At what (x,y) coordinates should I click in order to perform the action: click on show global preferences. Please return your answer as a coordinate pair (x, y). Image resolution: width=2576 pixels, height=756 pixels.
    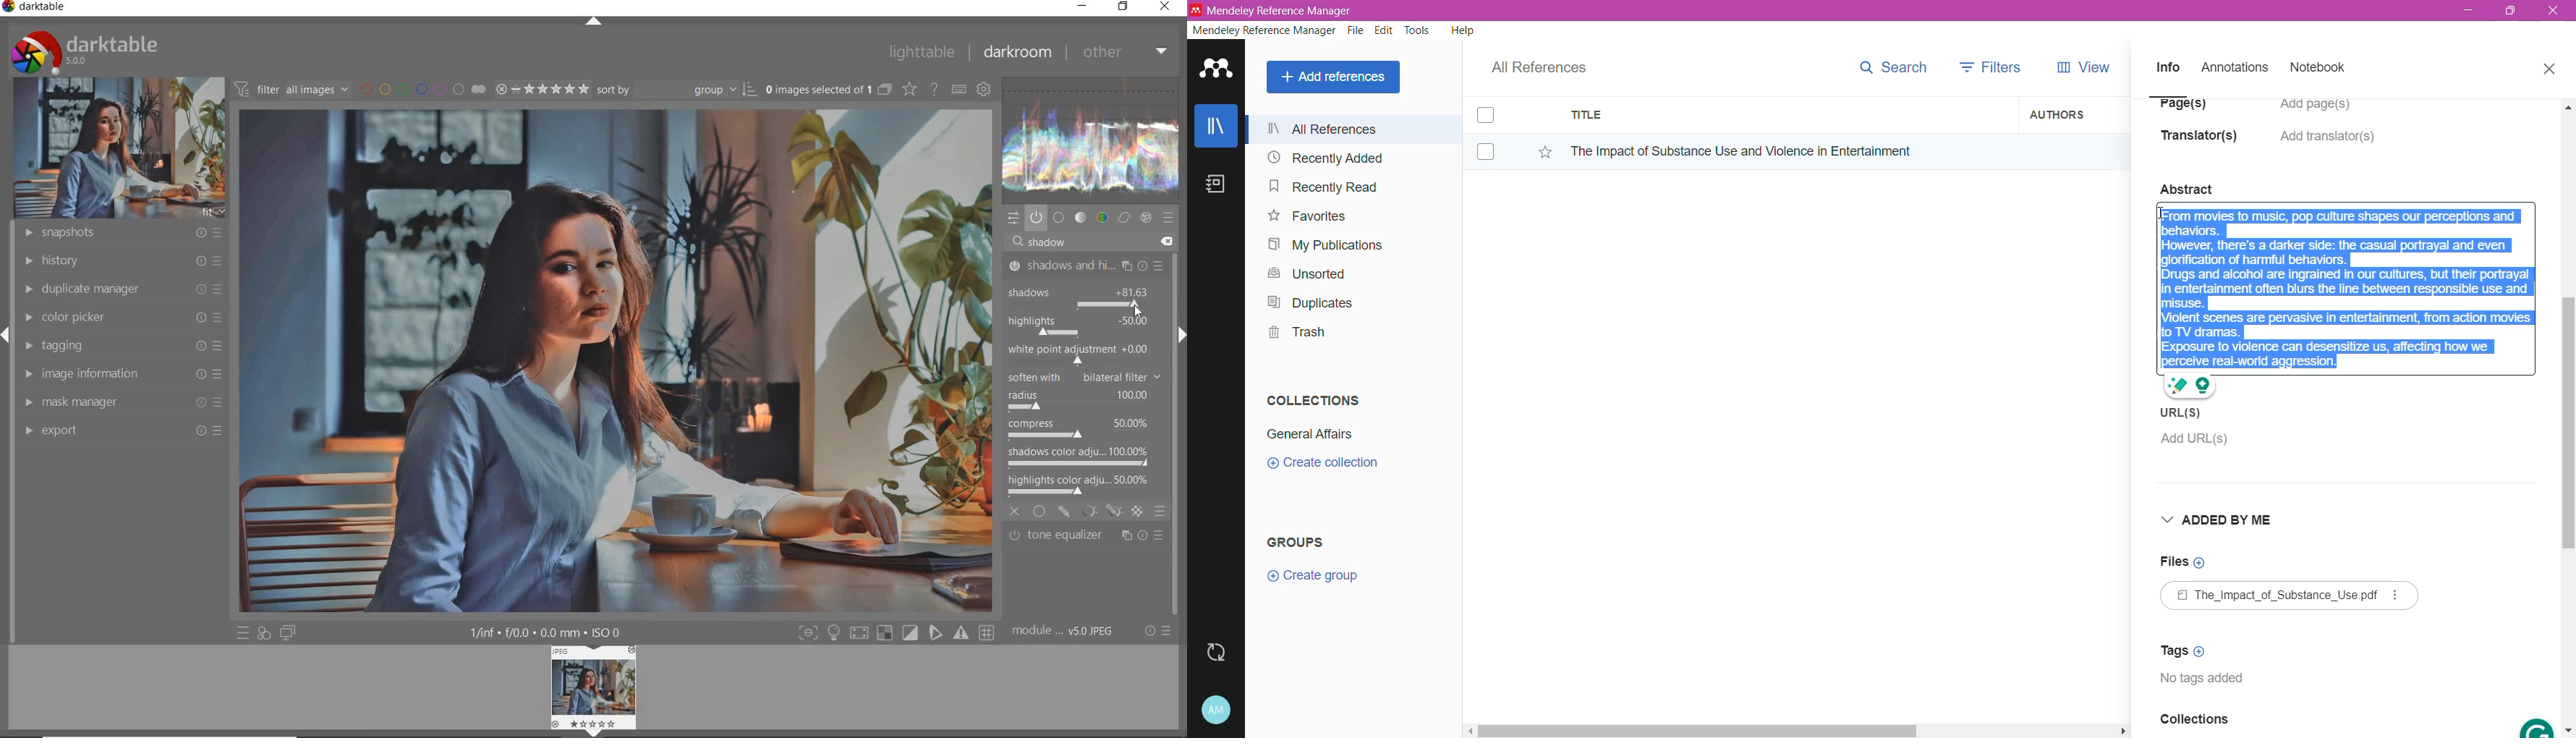
    Looking at the image, I should click on (985, 90).